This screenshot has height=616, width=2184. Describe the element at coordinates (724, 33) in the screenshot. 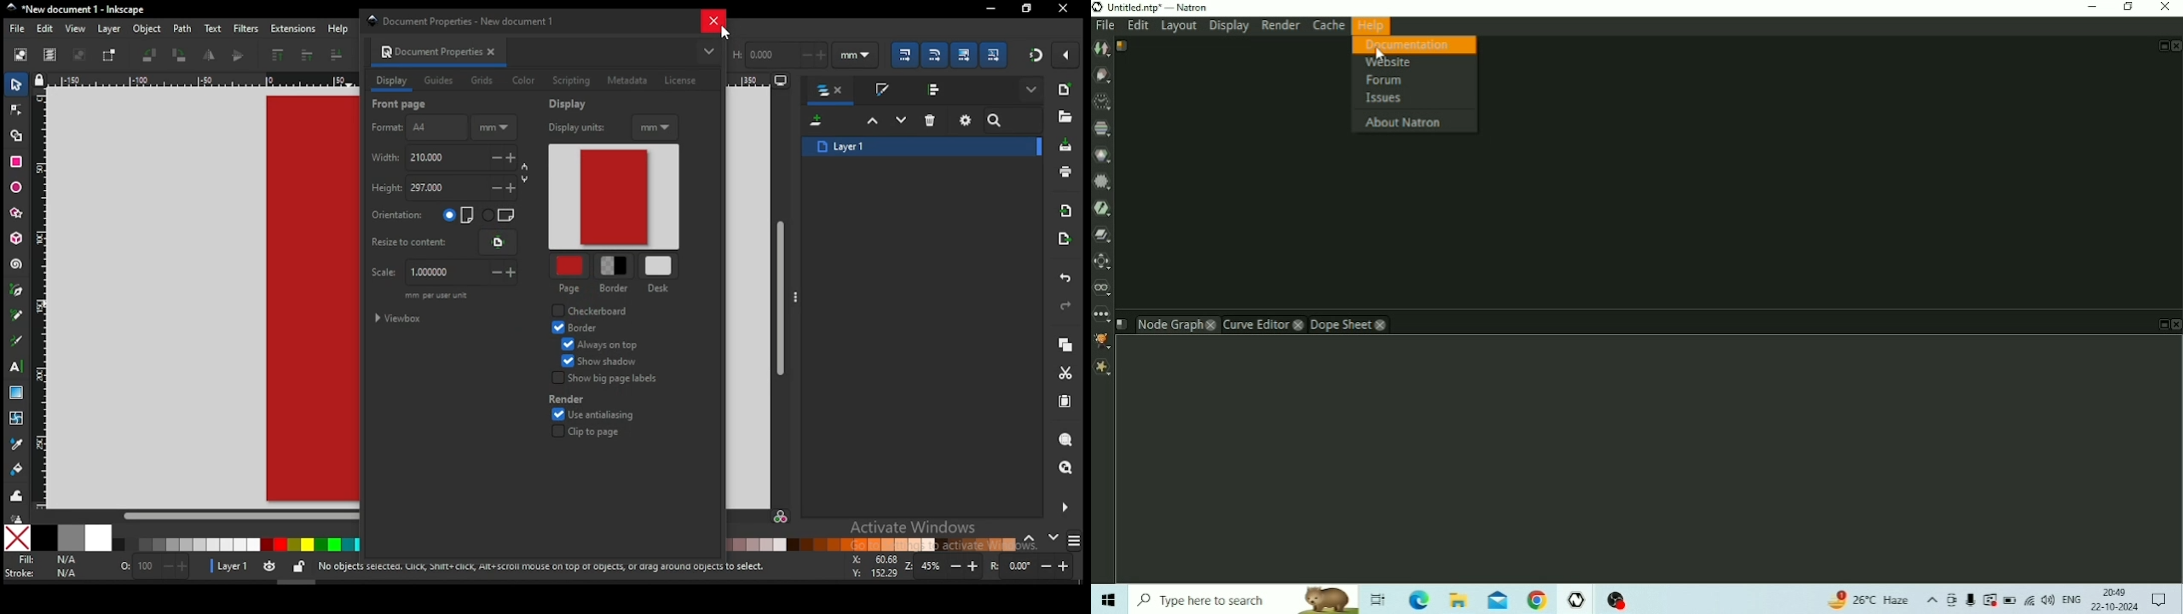

I see `cursor` at that location.